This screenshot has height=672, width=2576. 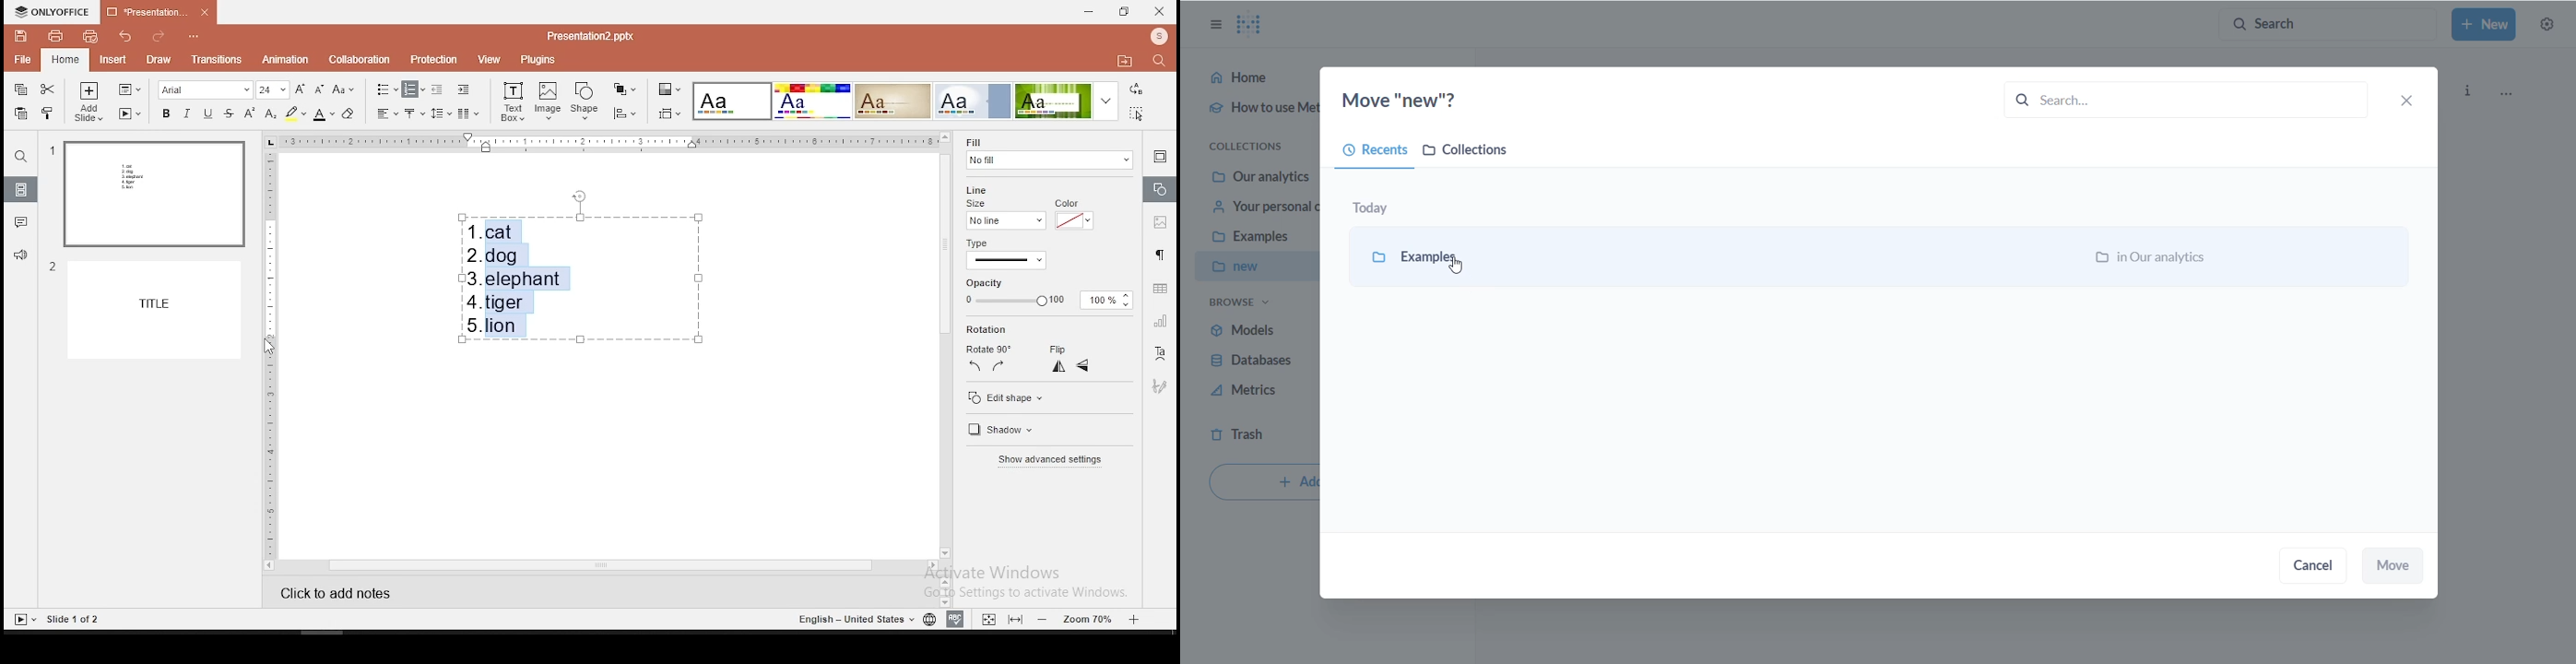 I want to click on increase font size, so click(x=302, y=89).